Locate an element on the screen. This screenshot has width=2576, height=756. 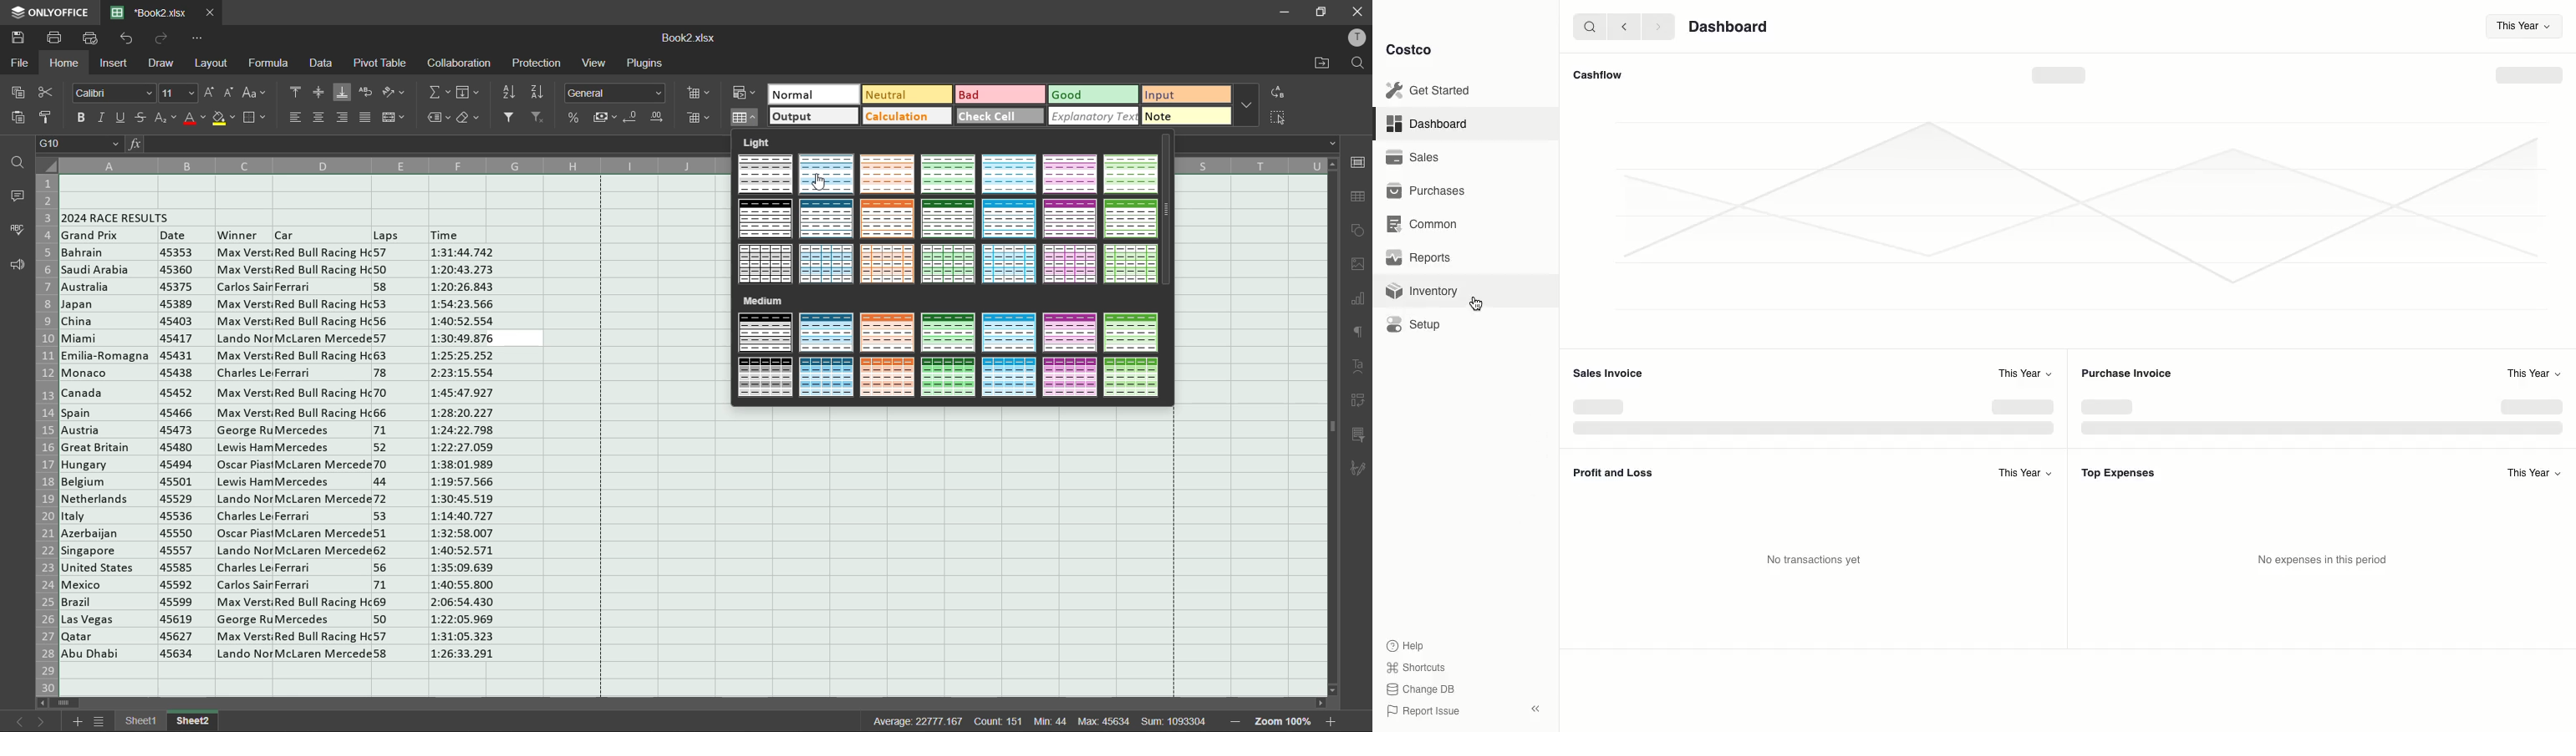
table style medium 13 is located at coordinates (1068, 377).